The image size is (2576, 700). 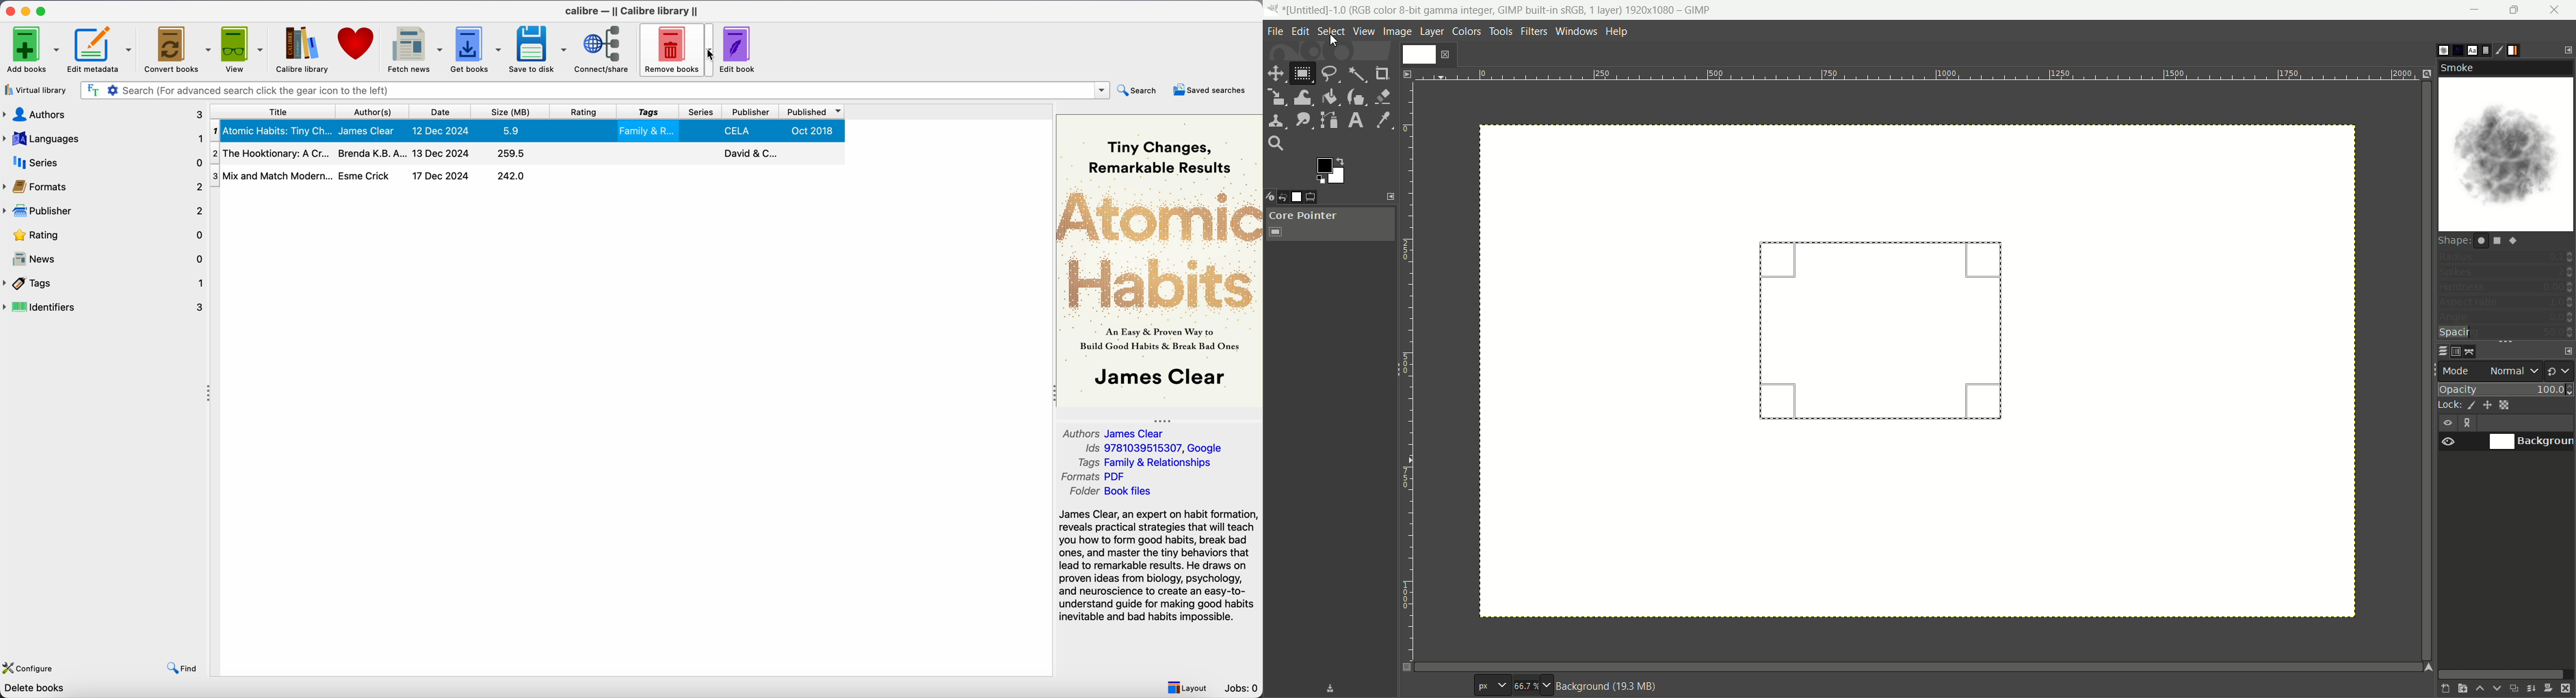 What do you see at coordinates (1365, 32) in the screenshot?
I see `view` at bounding box center [1365, 32].